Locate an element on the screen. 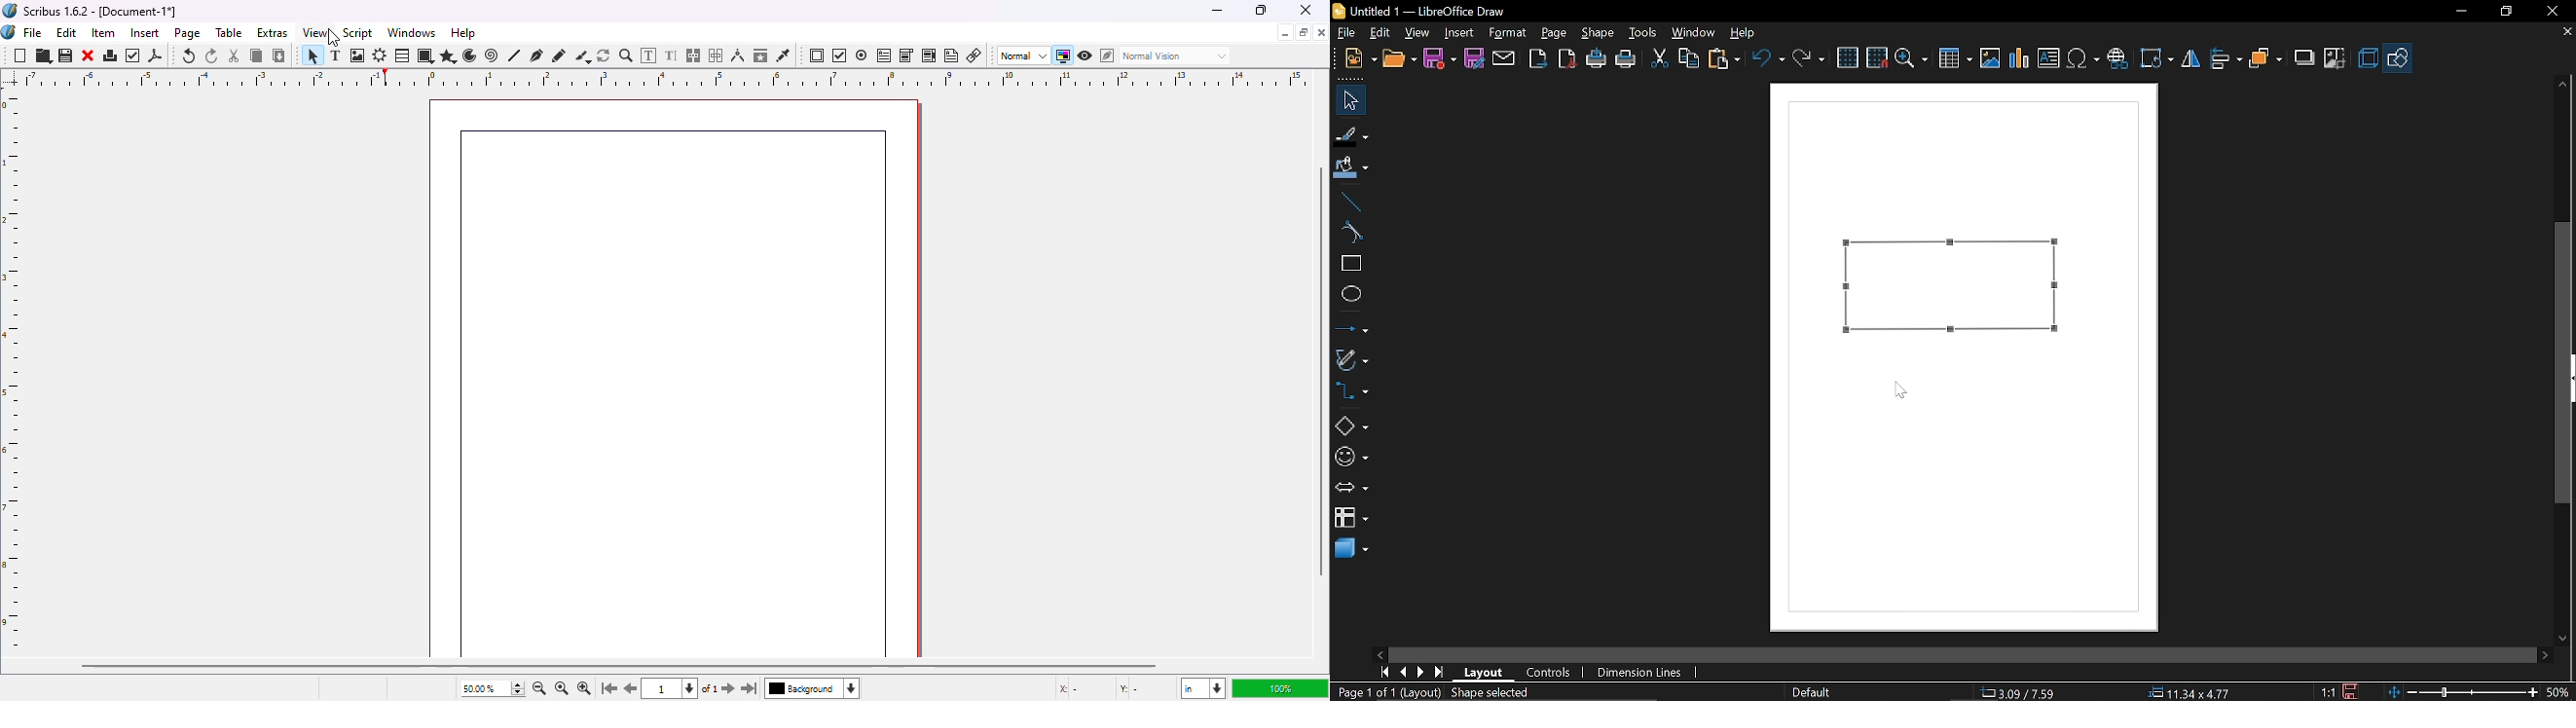 This screenshot has height=728, width=2576. table is located at coordinates (230, 33).